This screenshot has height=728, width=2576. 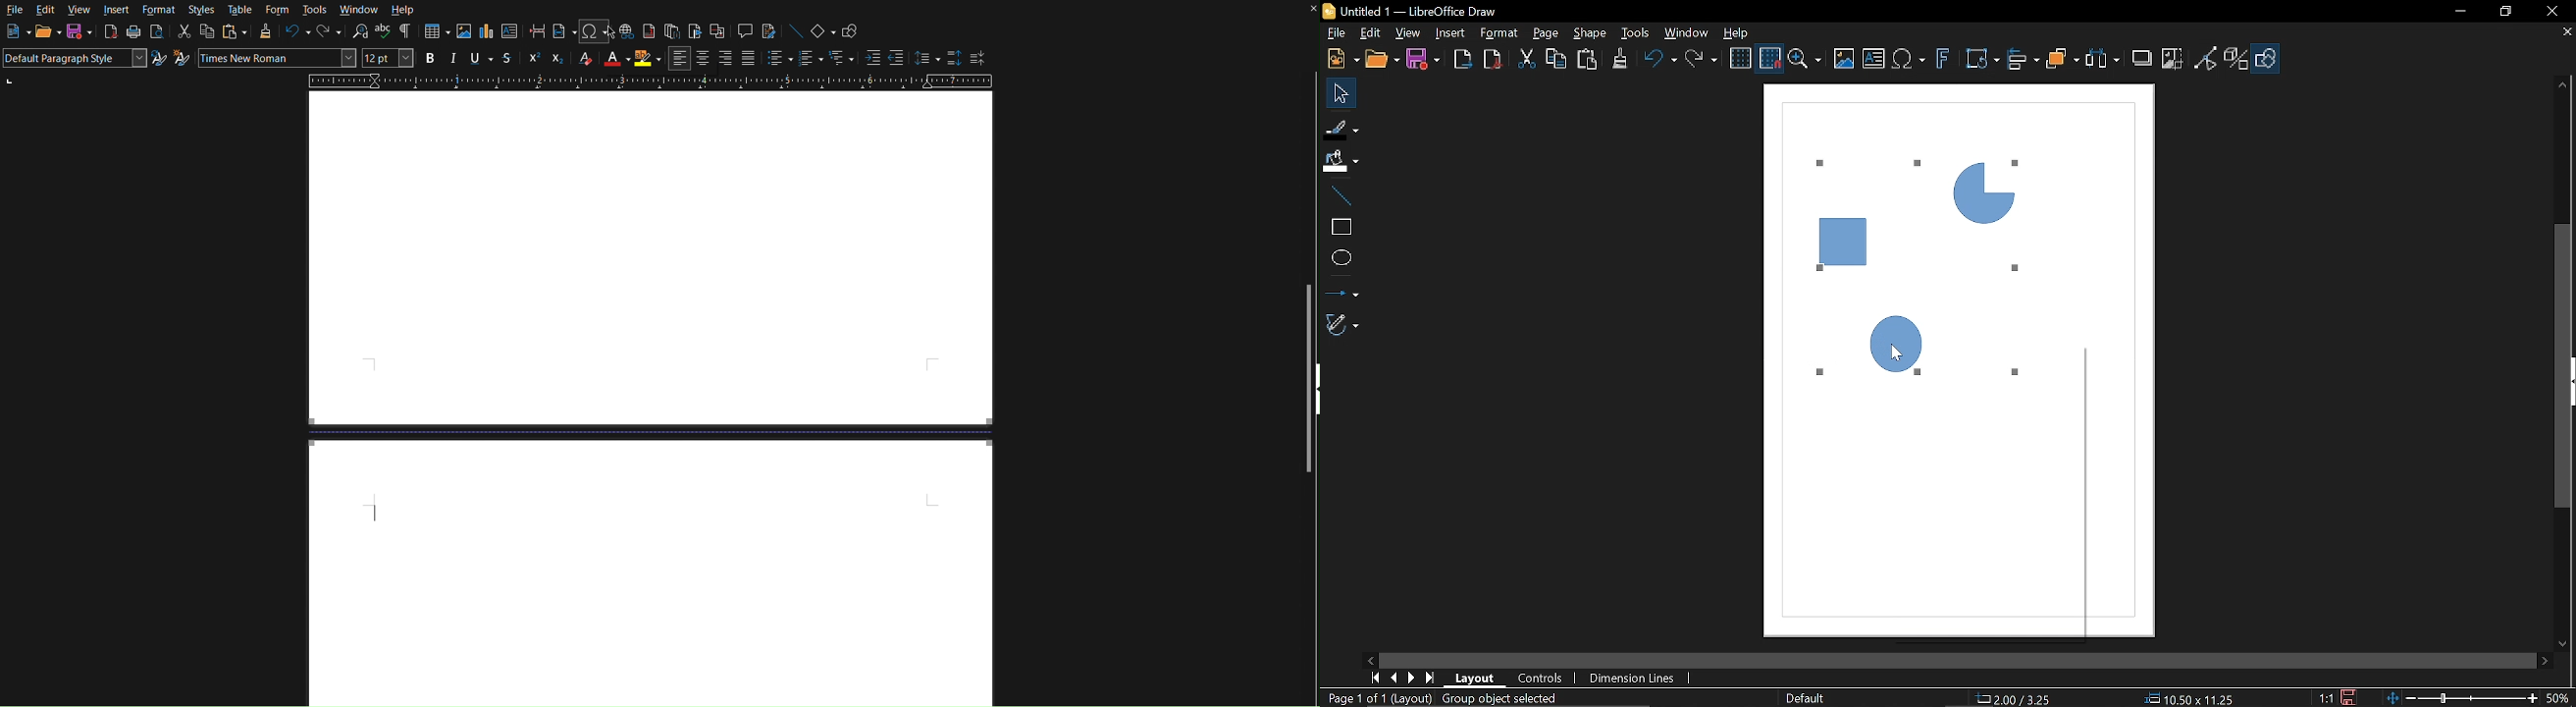 I want to click on Page 1, so click(x=649, y=258).